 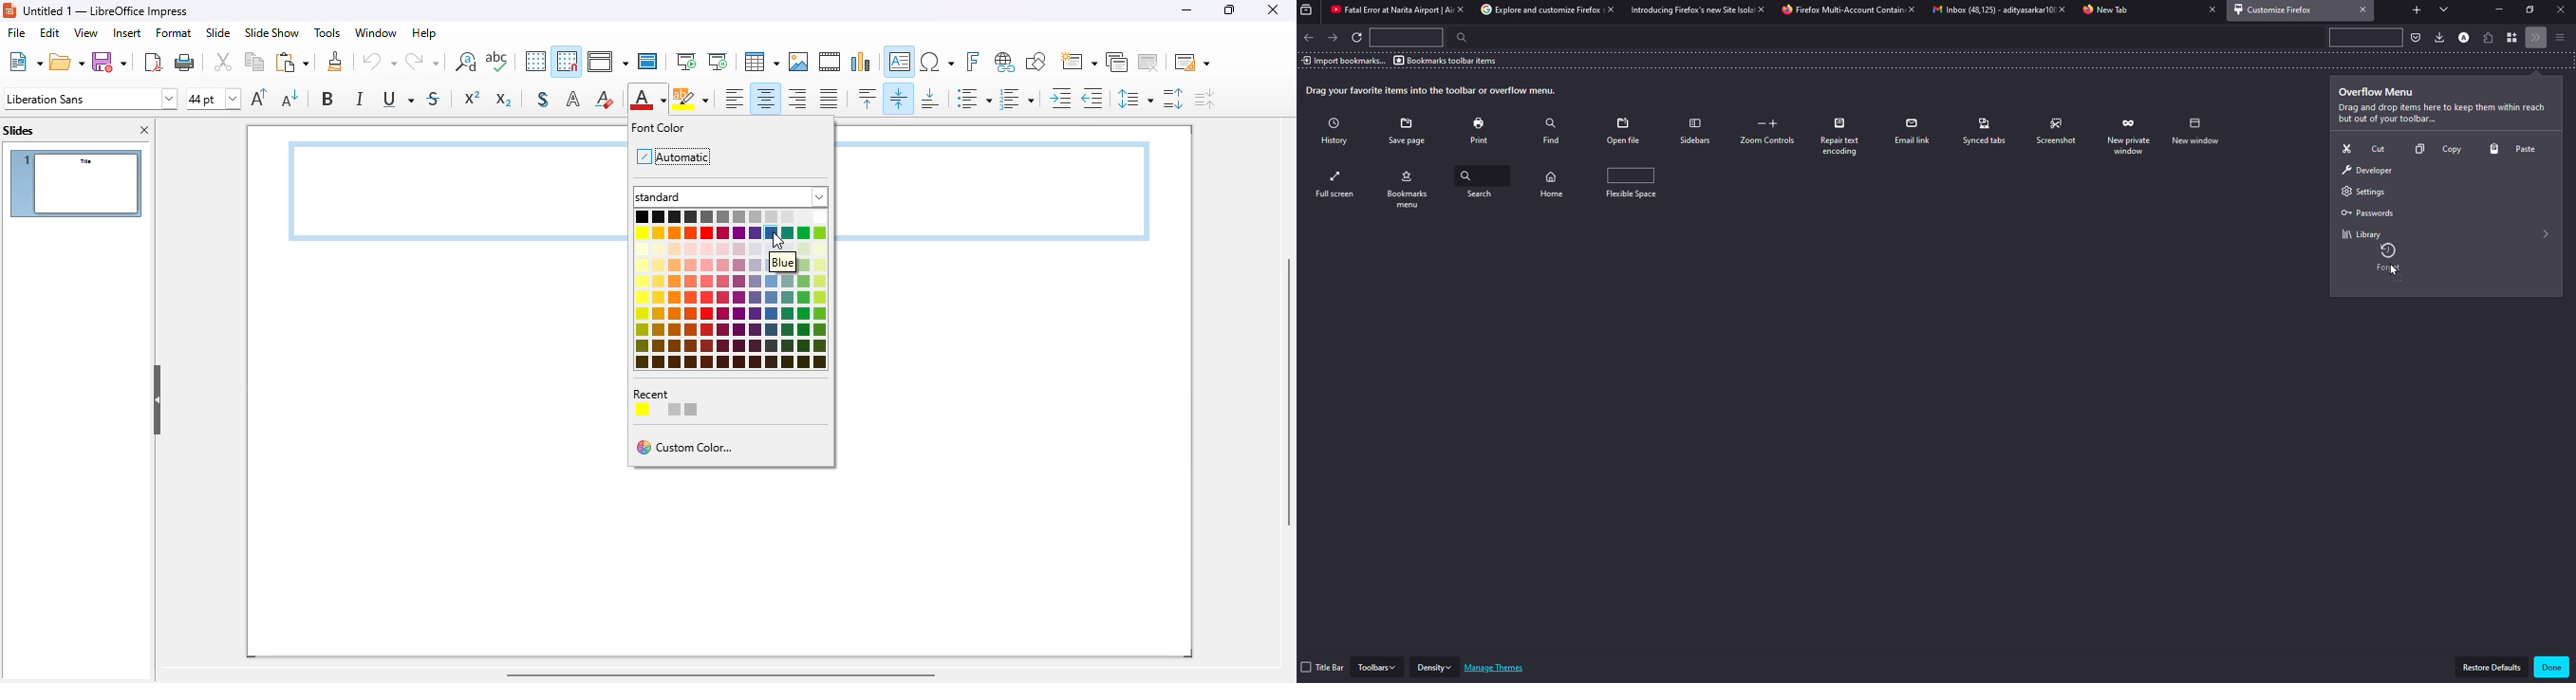 What do you see at coordinates (1377, 666) in the screenshot?
I see `toolbars` at bounding box center [1377, 666].